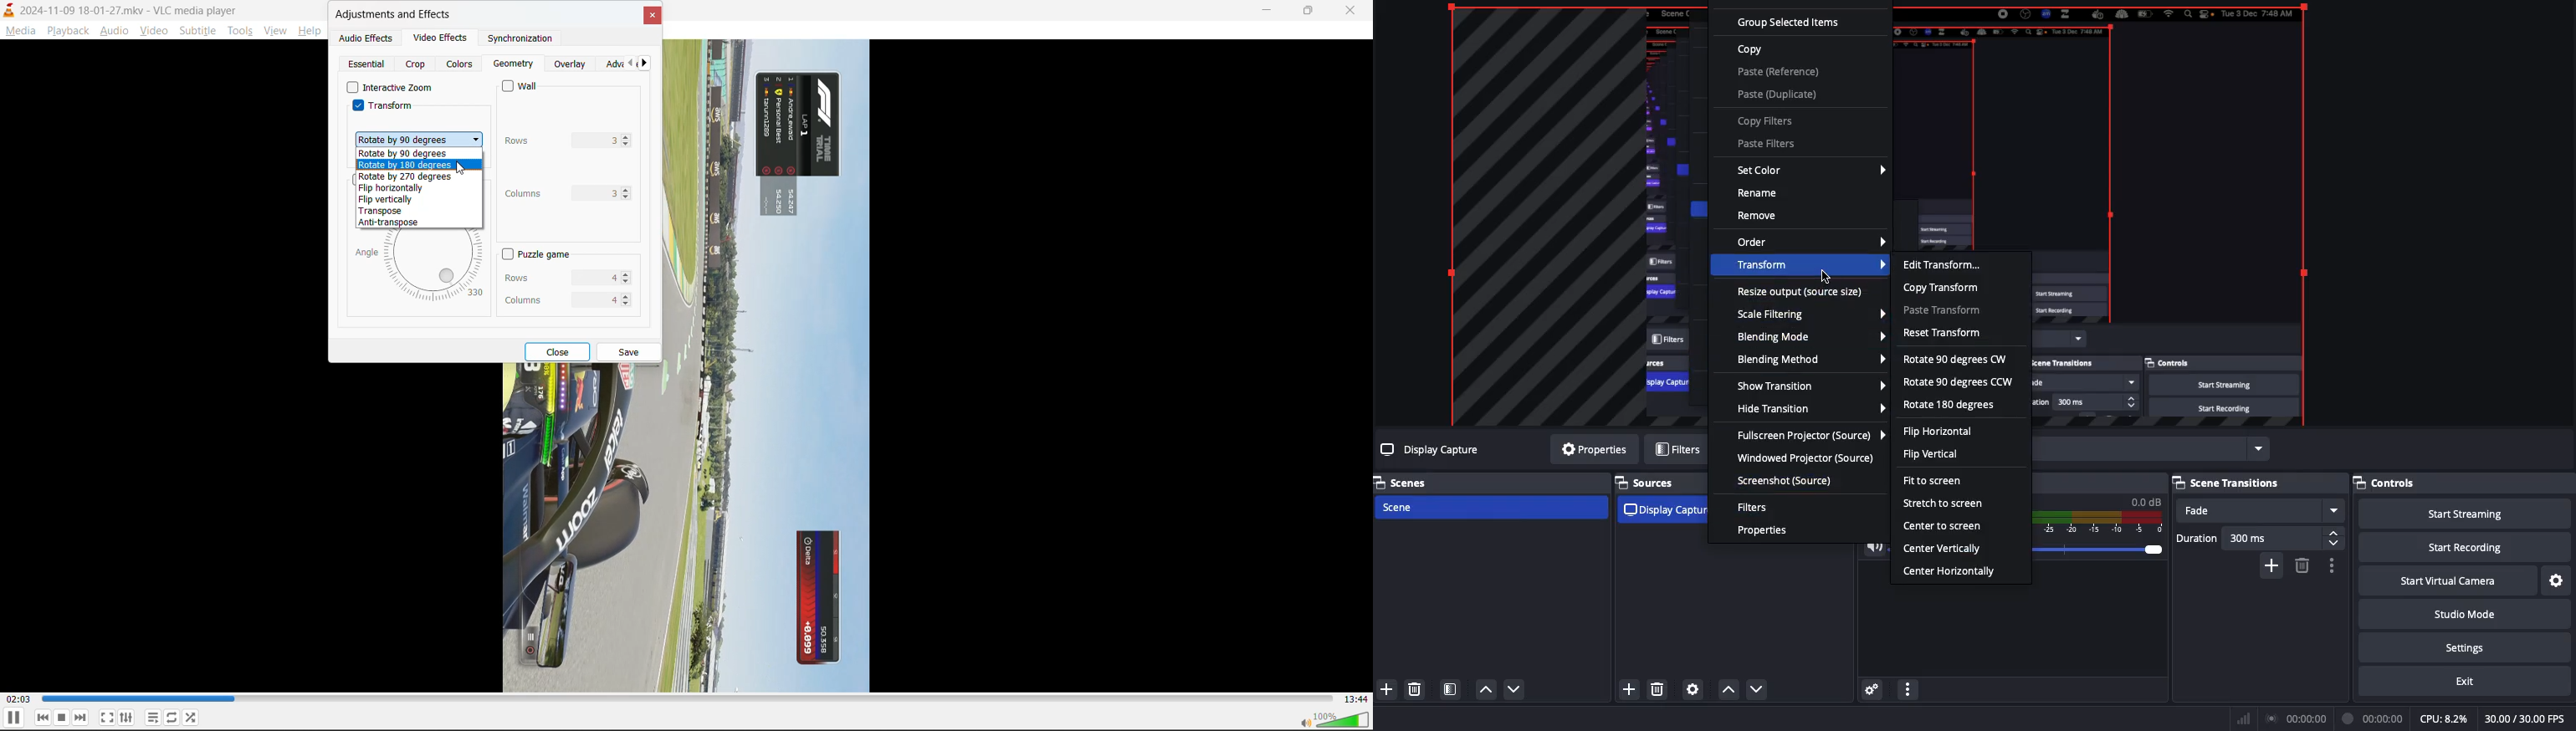 The width and height of the screenshot is (2576, 756). Describe the element at coordinates (1959, 385) in the screenshot. I see `Rotate 90 degrees` at that location.